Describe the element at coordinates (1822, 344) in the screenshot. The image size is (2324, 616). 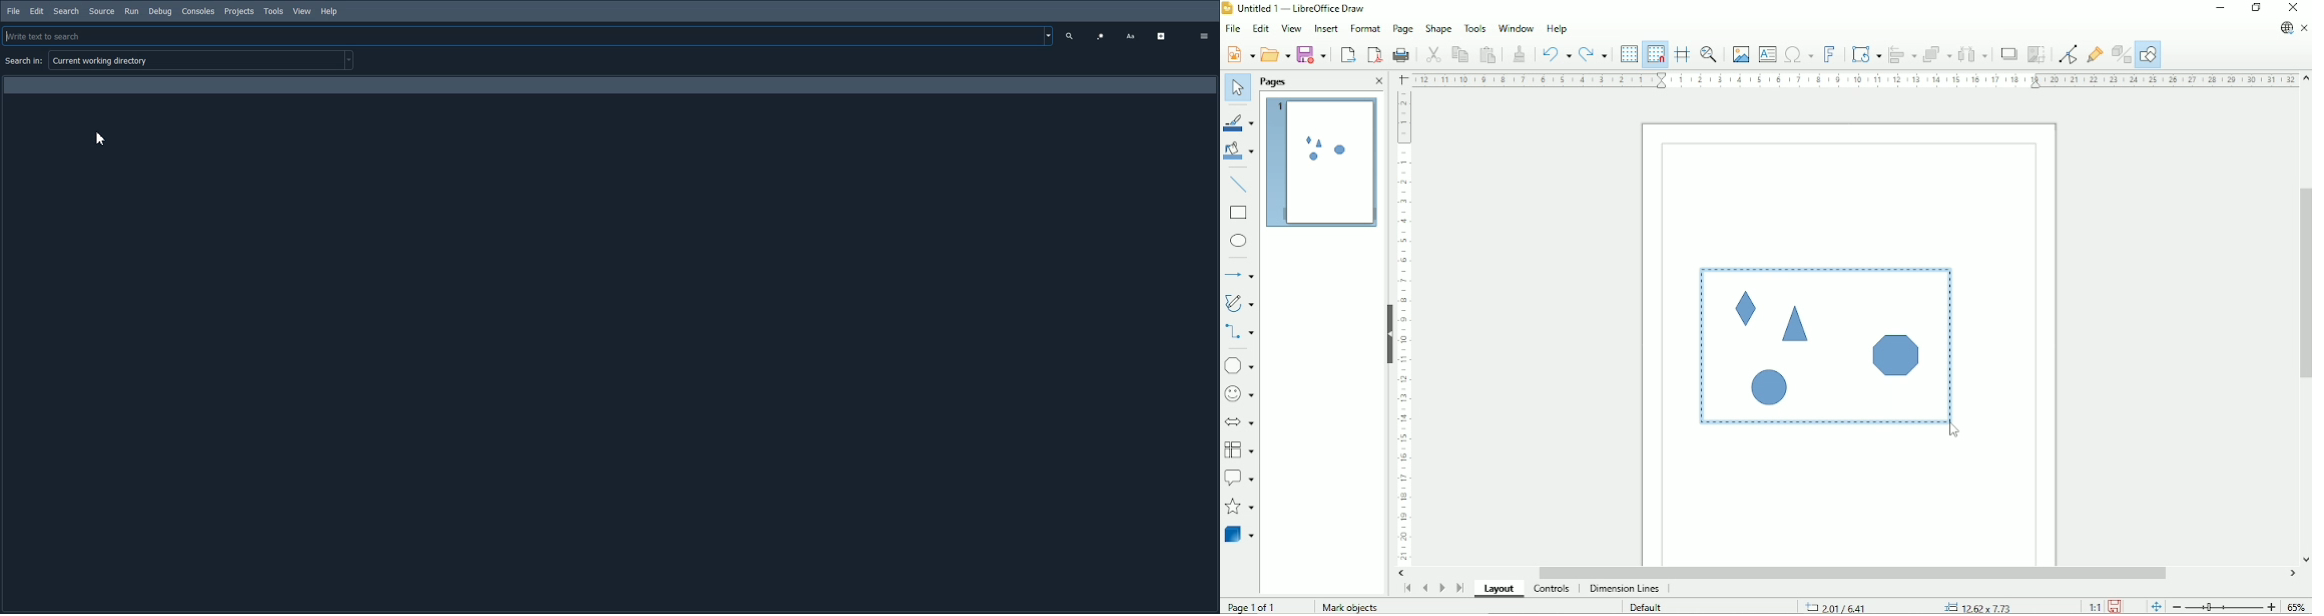
I see `Shapes selected` at that location.